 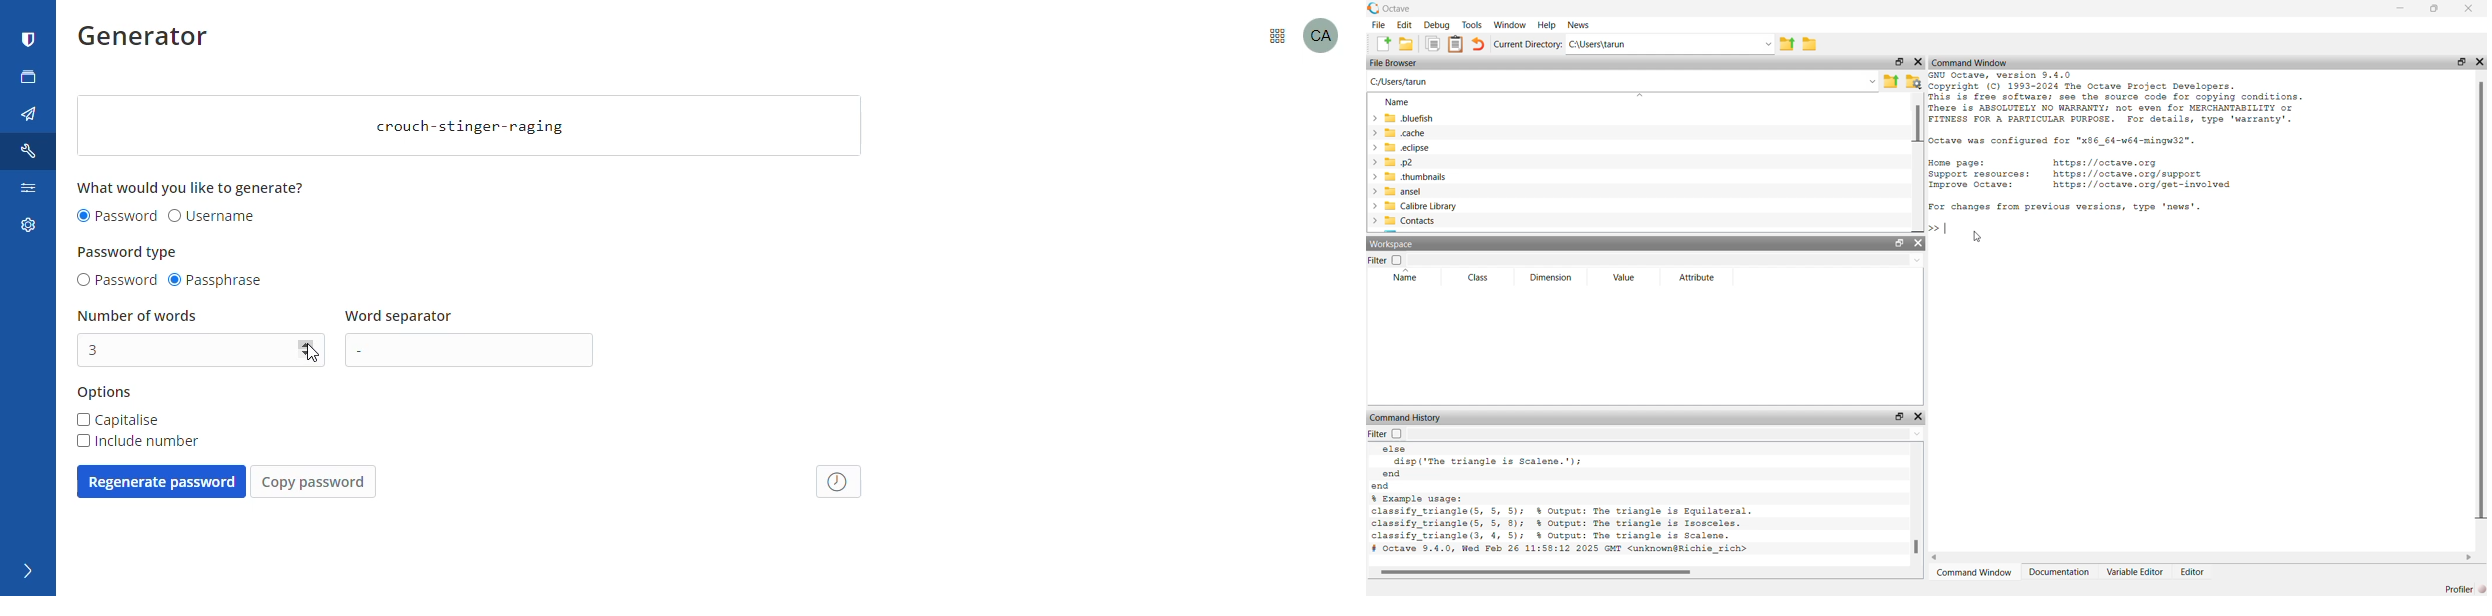 I want to click on tools, so click(x=31, y=151).